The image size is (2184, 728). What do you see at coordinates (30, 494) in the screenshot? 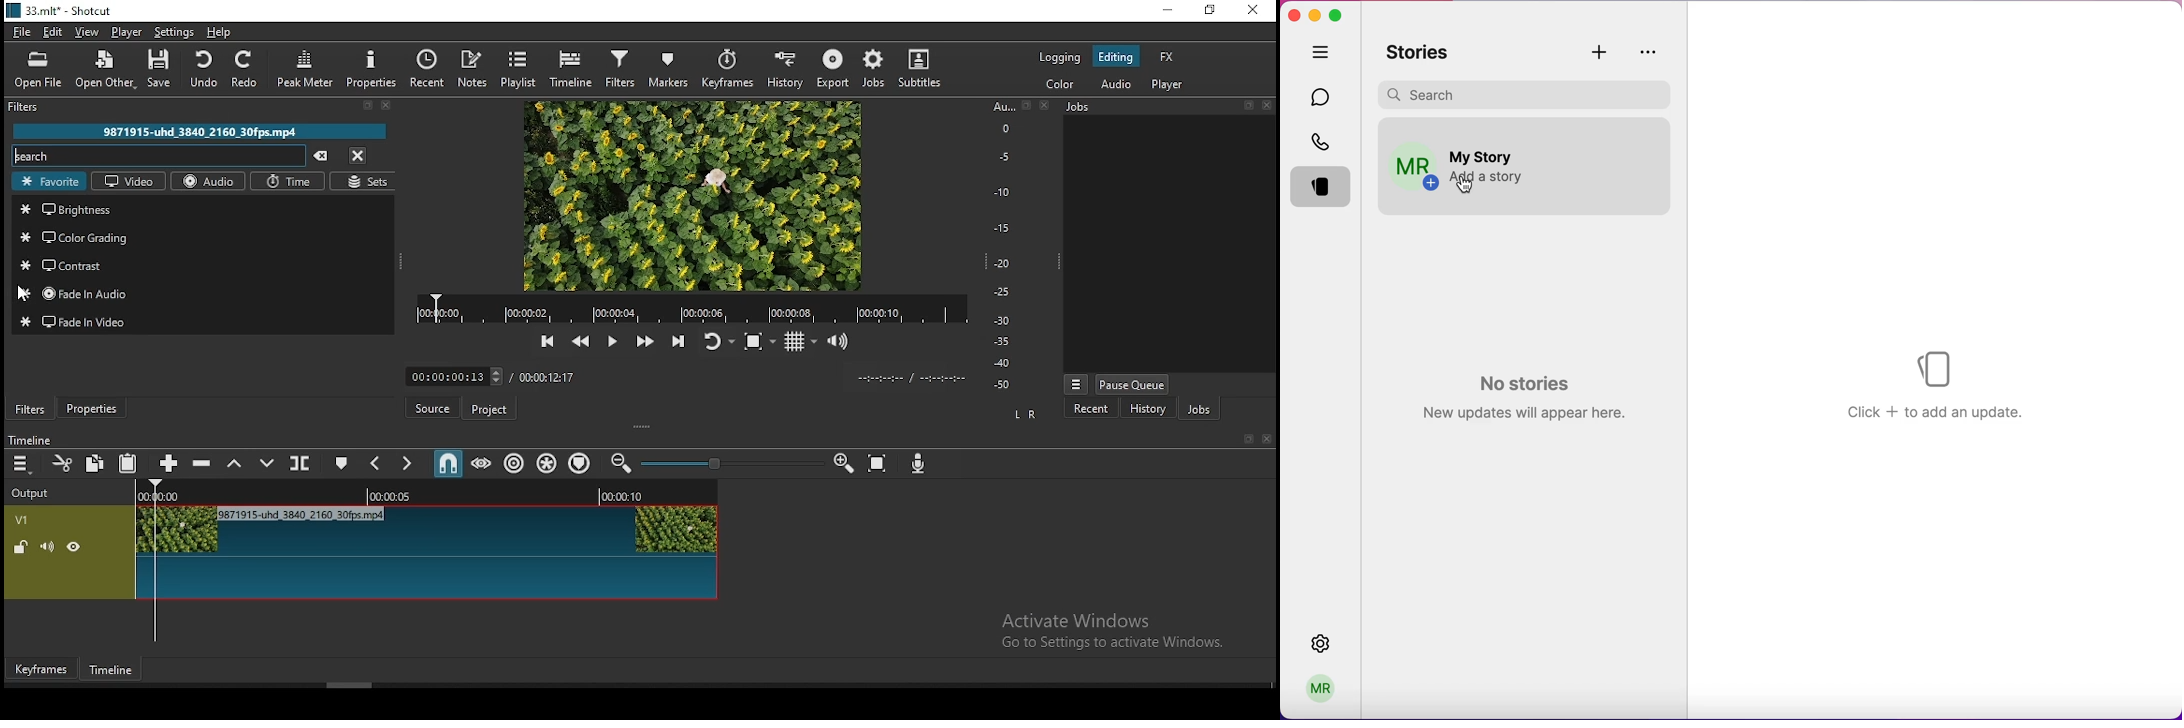
I see `Output` at bounding box center [30, 494].